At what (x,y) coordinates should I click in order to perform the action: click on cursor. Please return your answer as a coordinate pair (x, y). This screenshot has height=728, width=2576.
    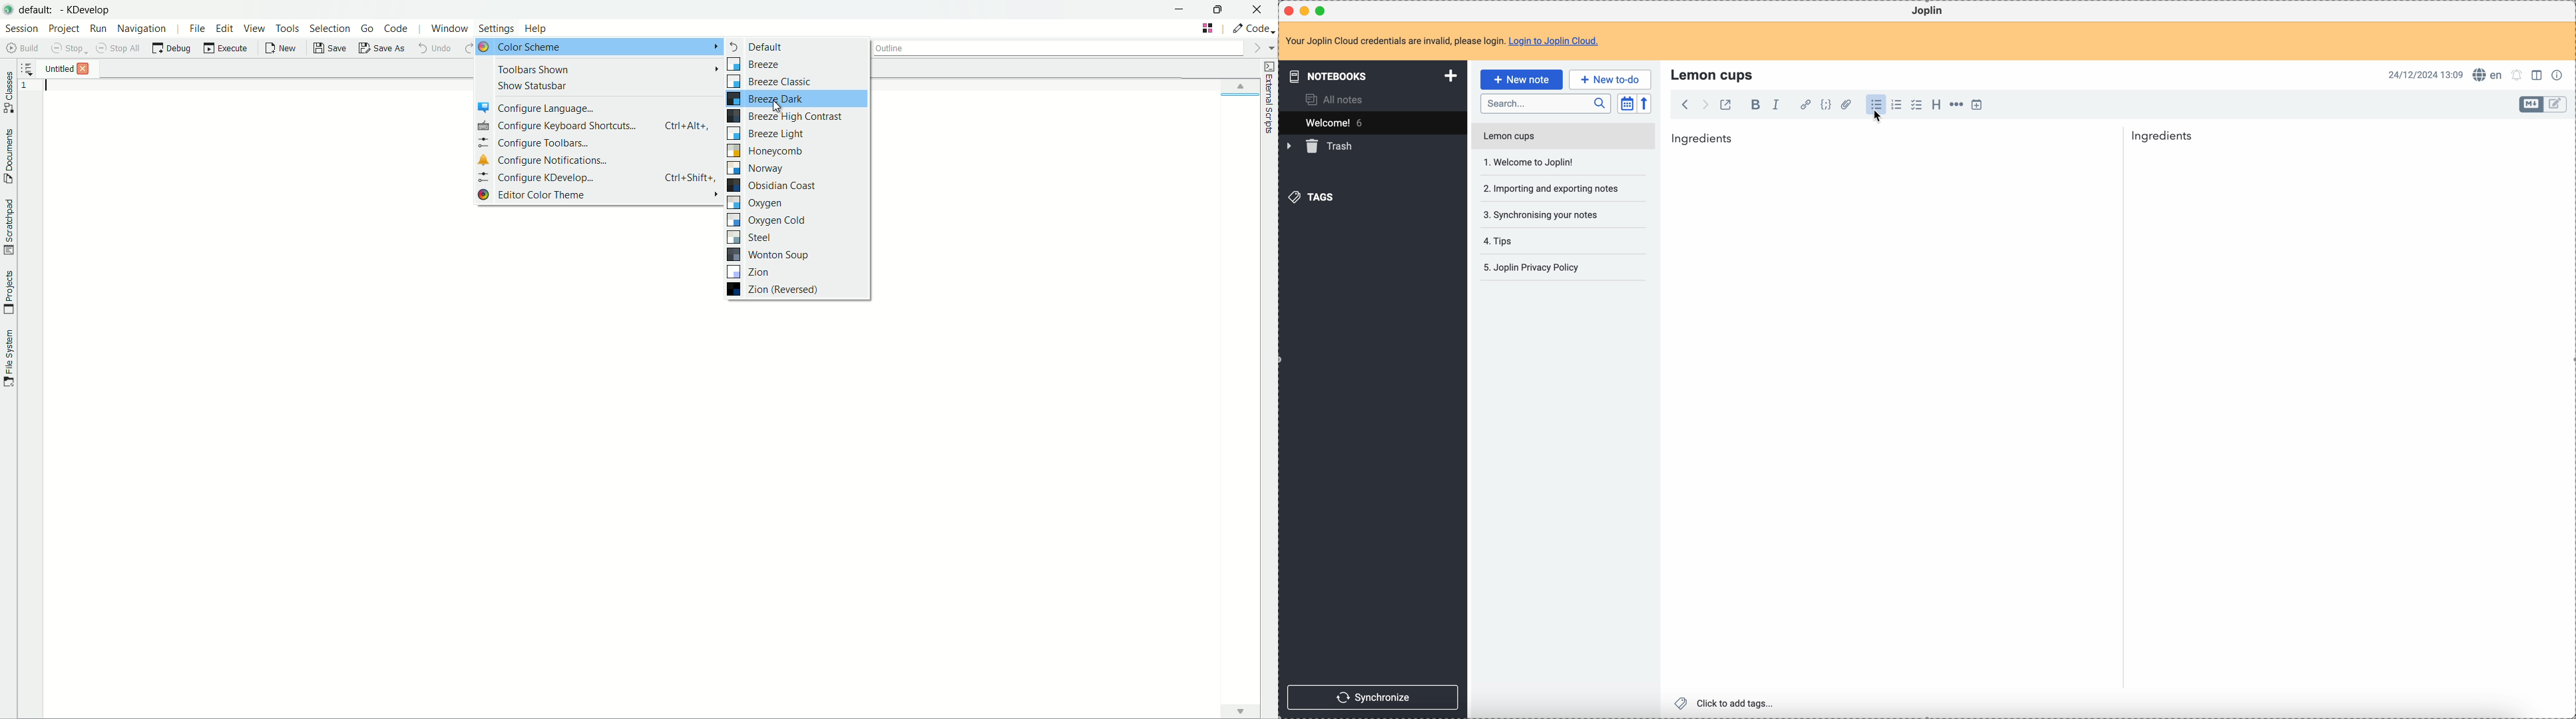
    Looking at the image, I should click on (1879, 120).